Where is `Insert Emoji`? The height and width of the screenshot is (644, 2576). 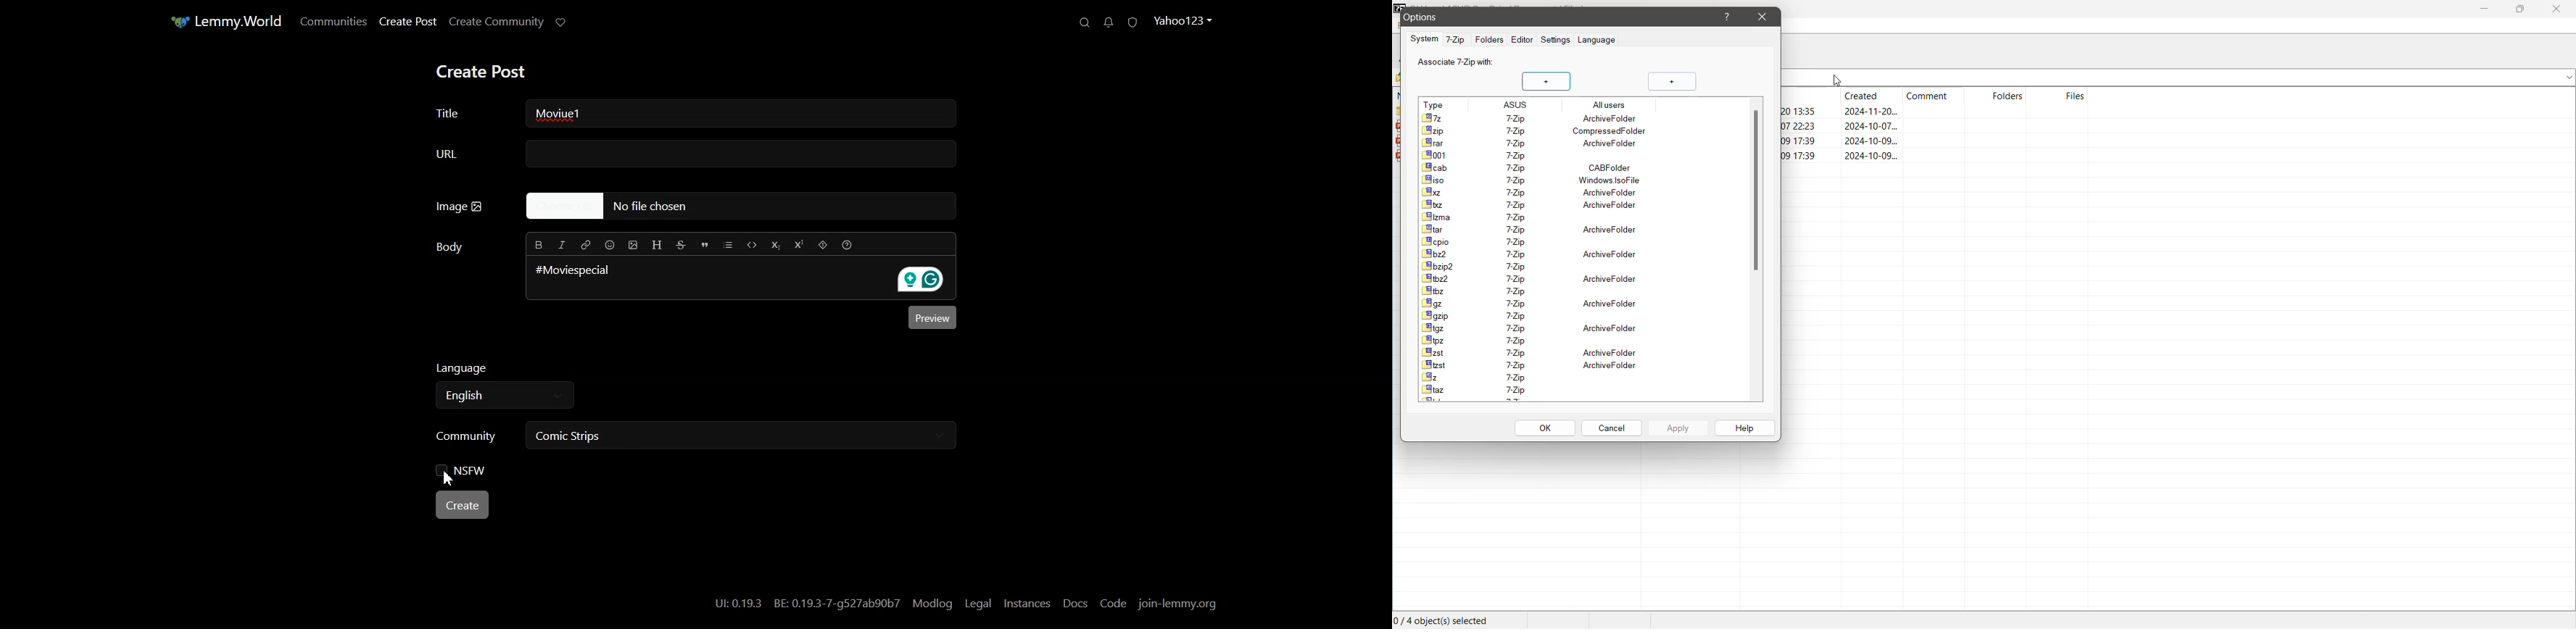
Insert Emoji is located at coordinates (610, 245).